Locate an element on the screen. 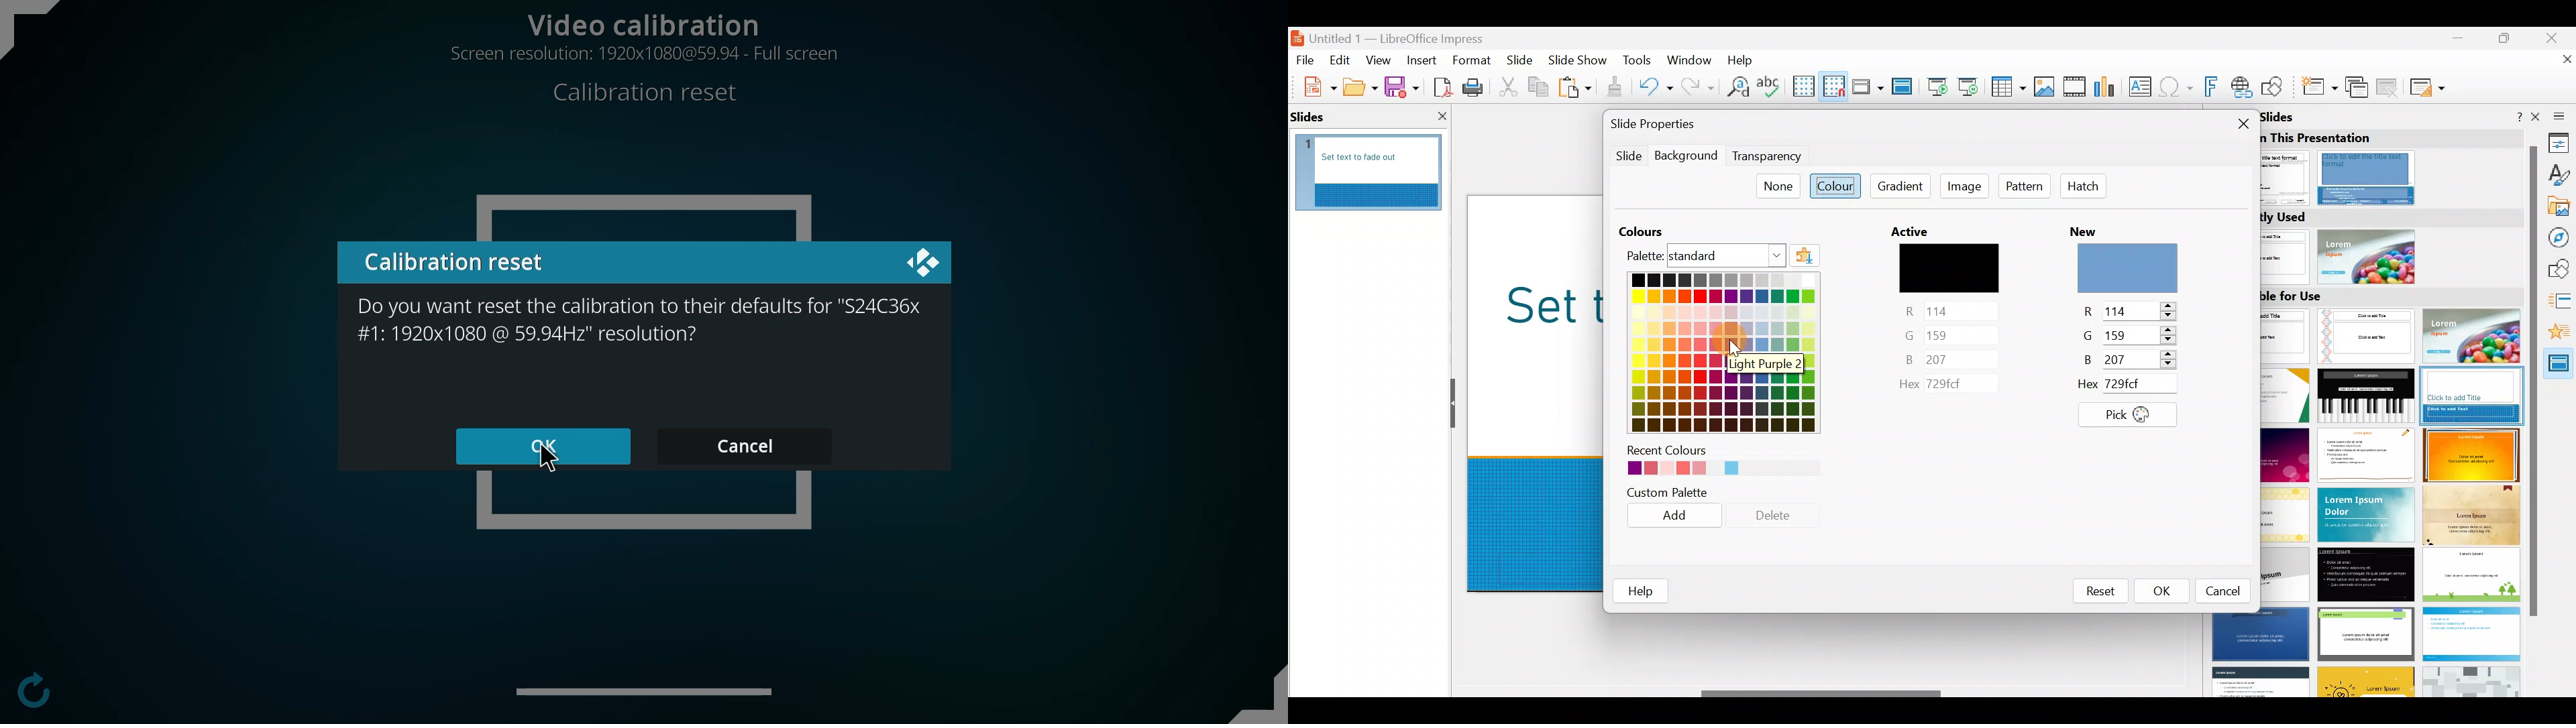 This screenshot has height=728, width=2576. adjust subtitles is located at coordinates (653, 690).